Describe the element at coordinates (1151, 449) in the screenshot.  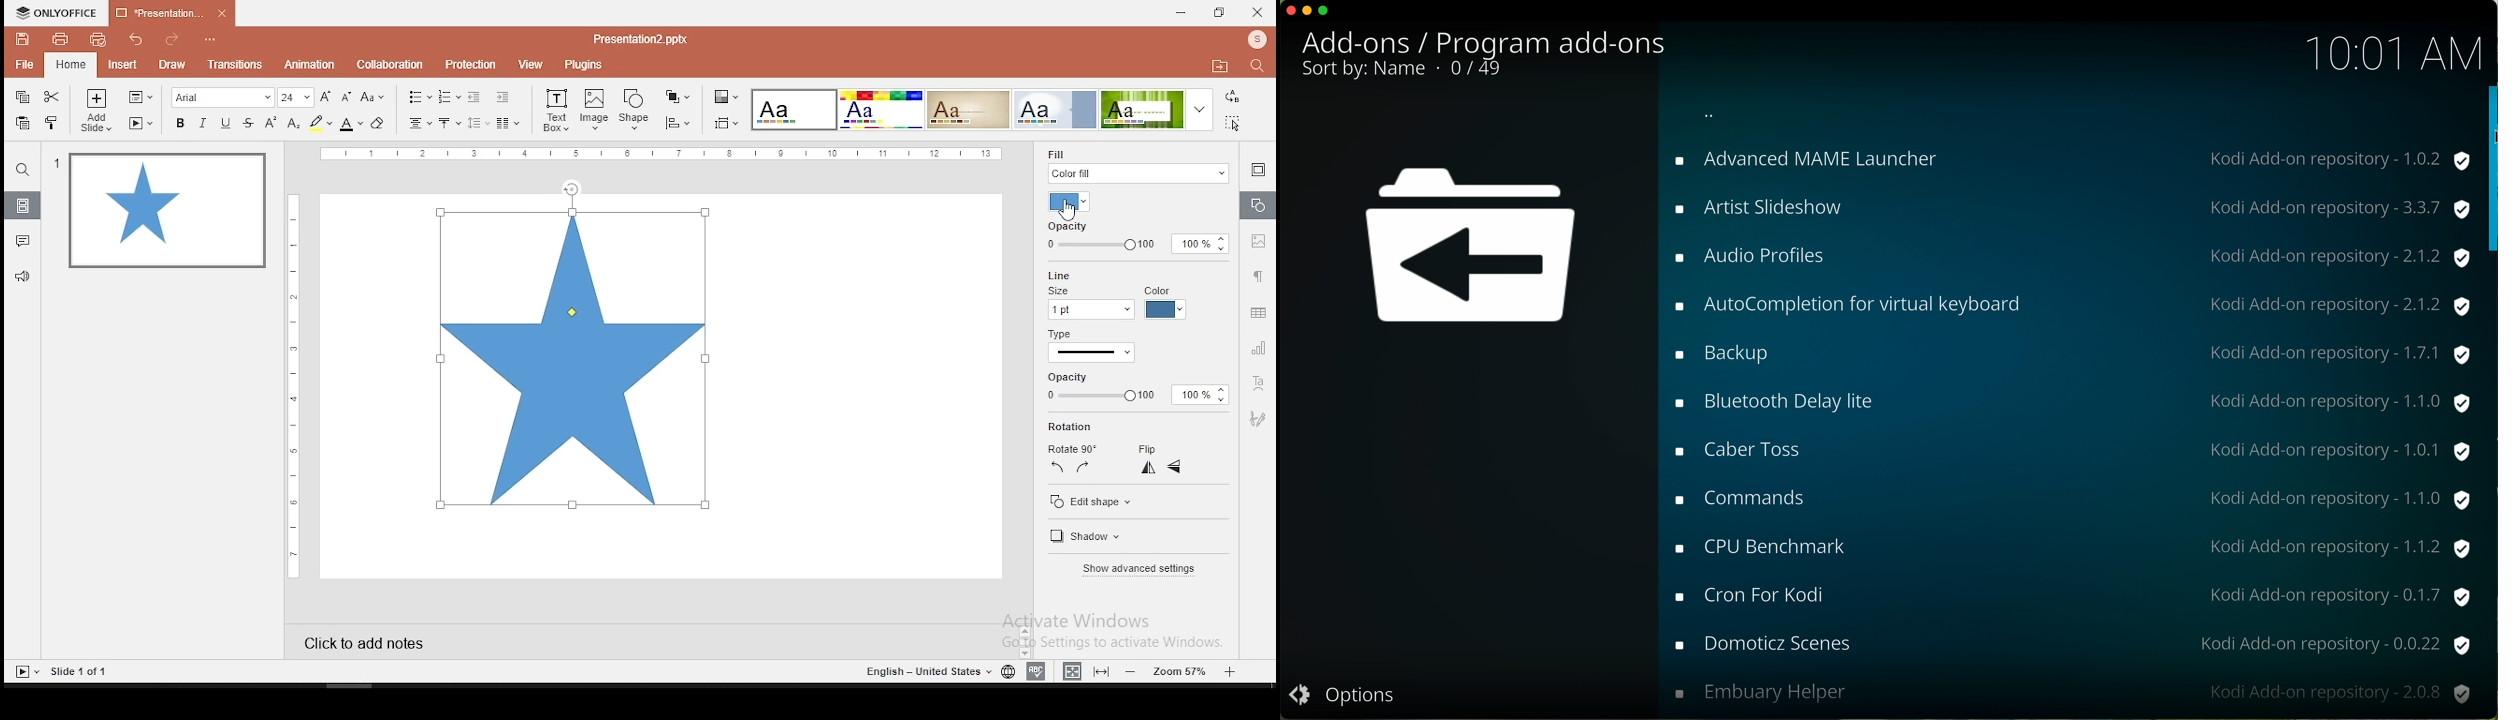
I see `flip` at that location.